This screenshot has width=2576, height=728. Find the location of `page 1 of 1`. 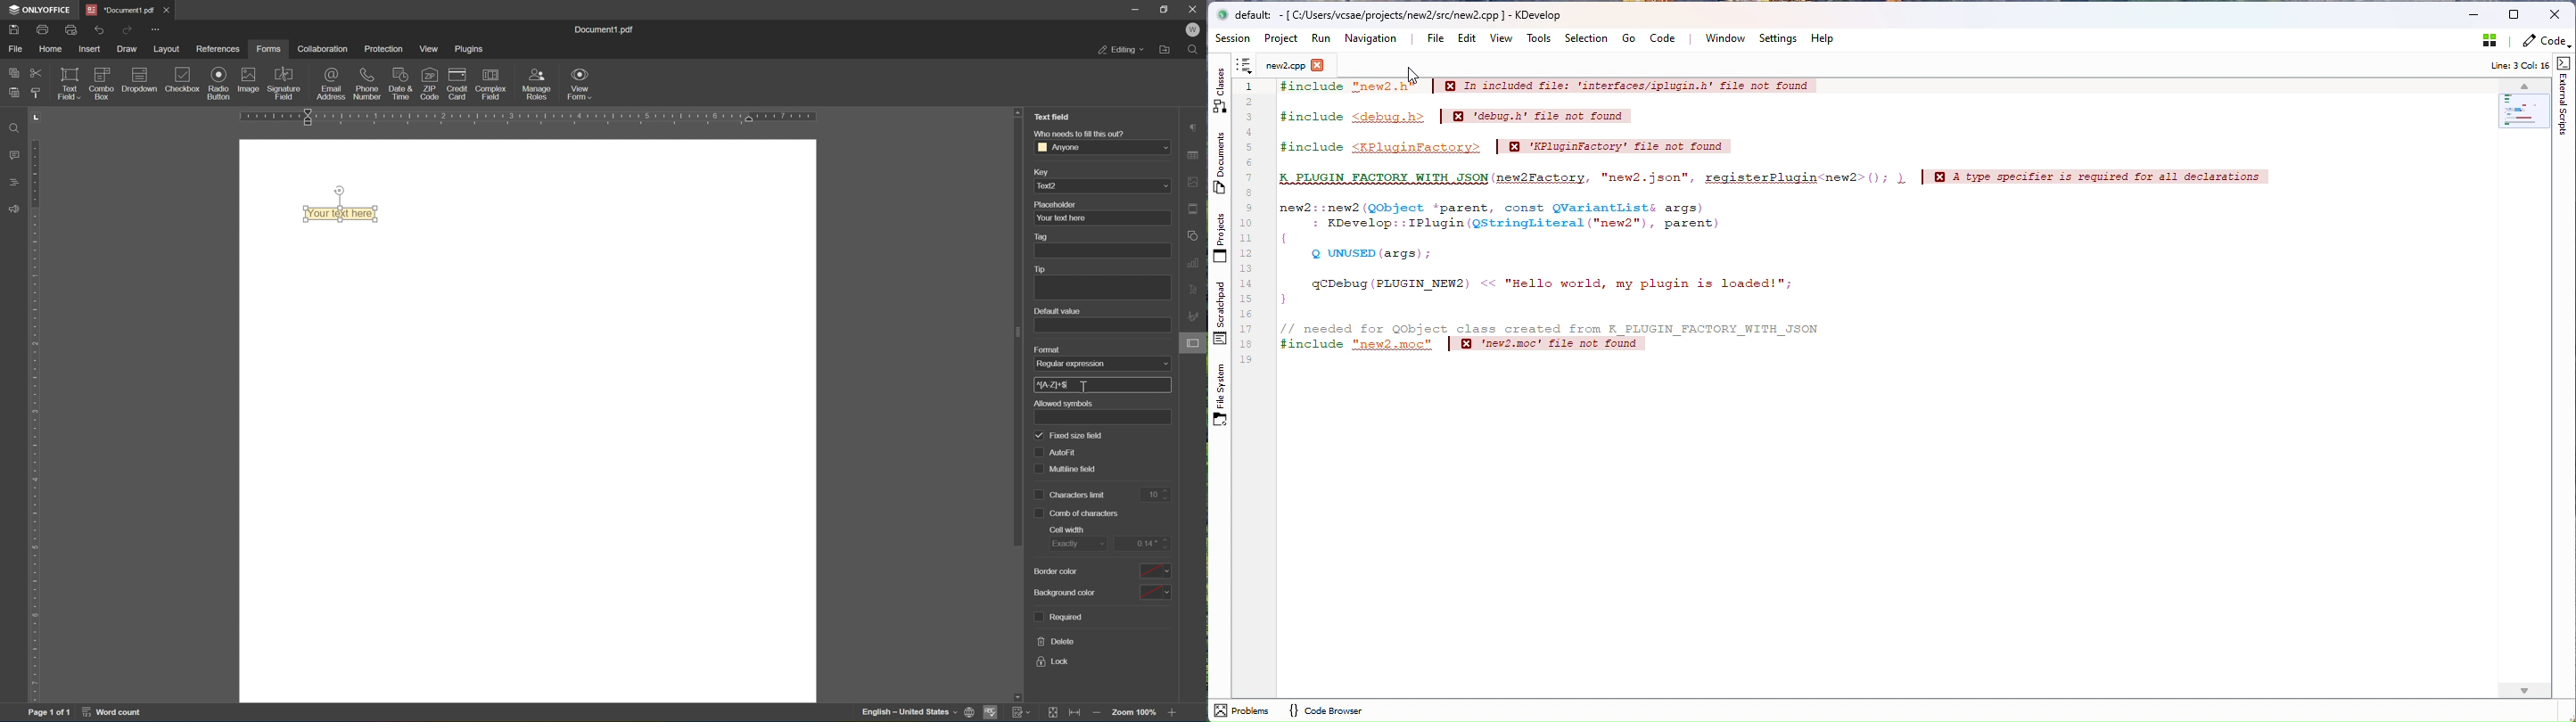

page 1 of 1 is located at coordinates (49, 714).